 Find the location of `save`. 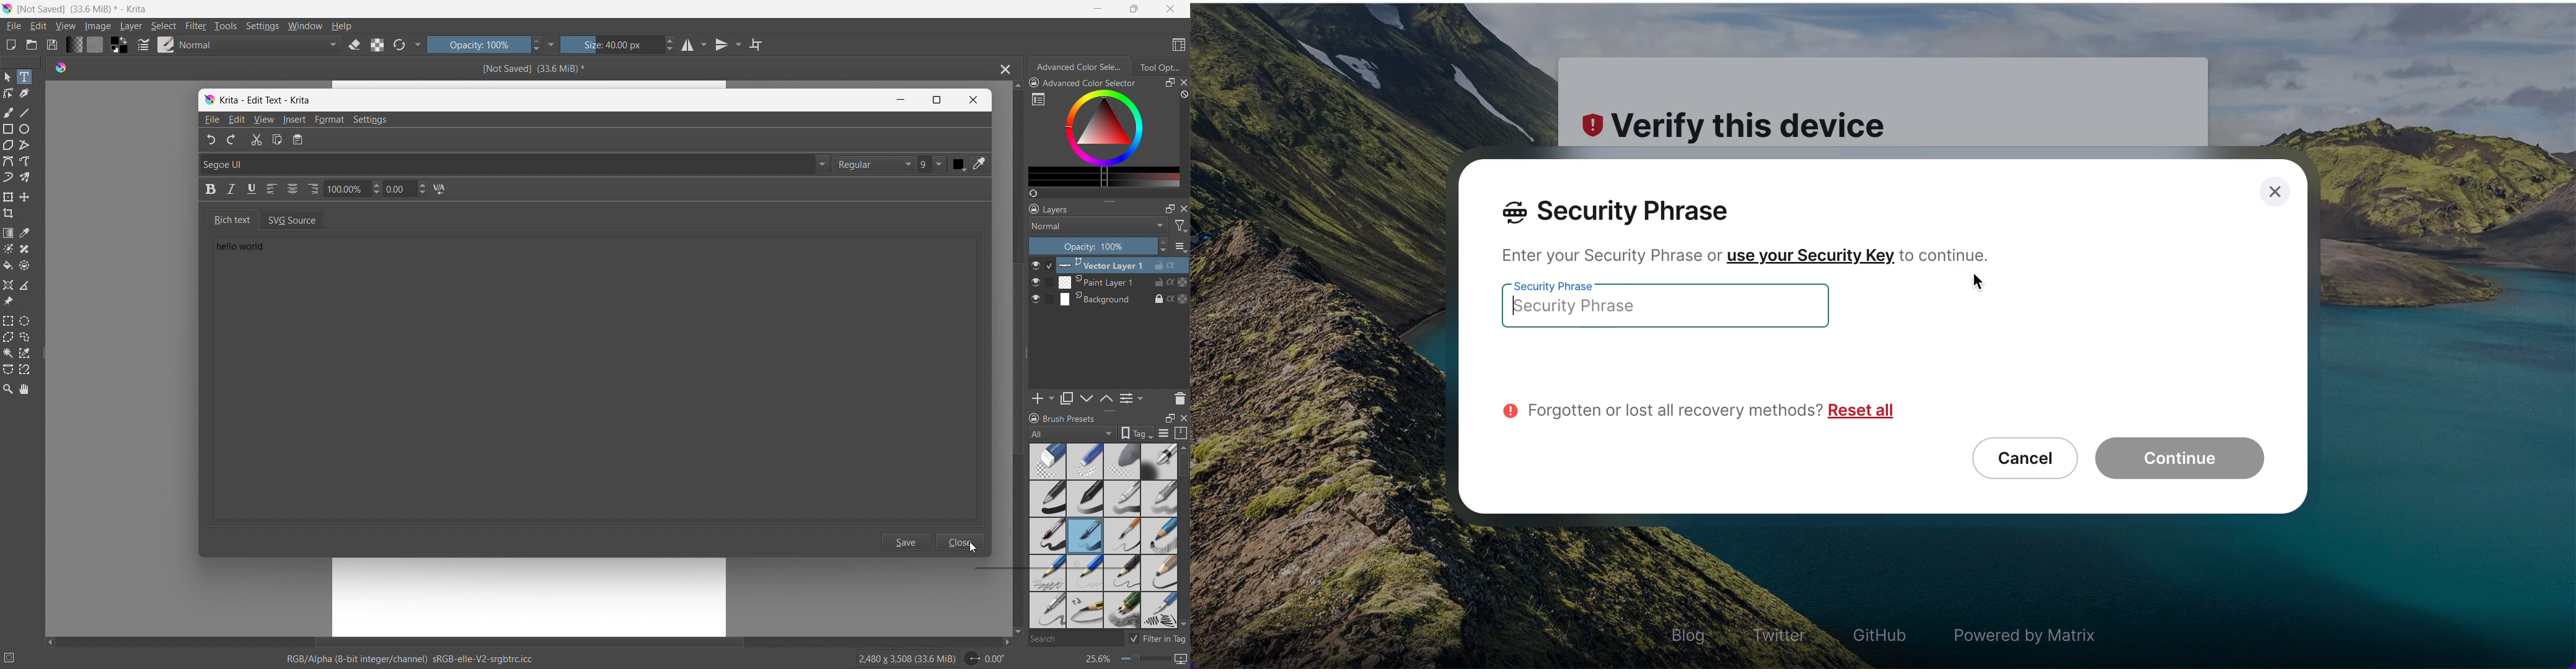

save is located at coordinates (51, 45).